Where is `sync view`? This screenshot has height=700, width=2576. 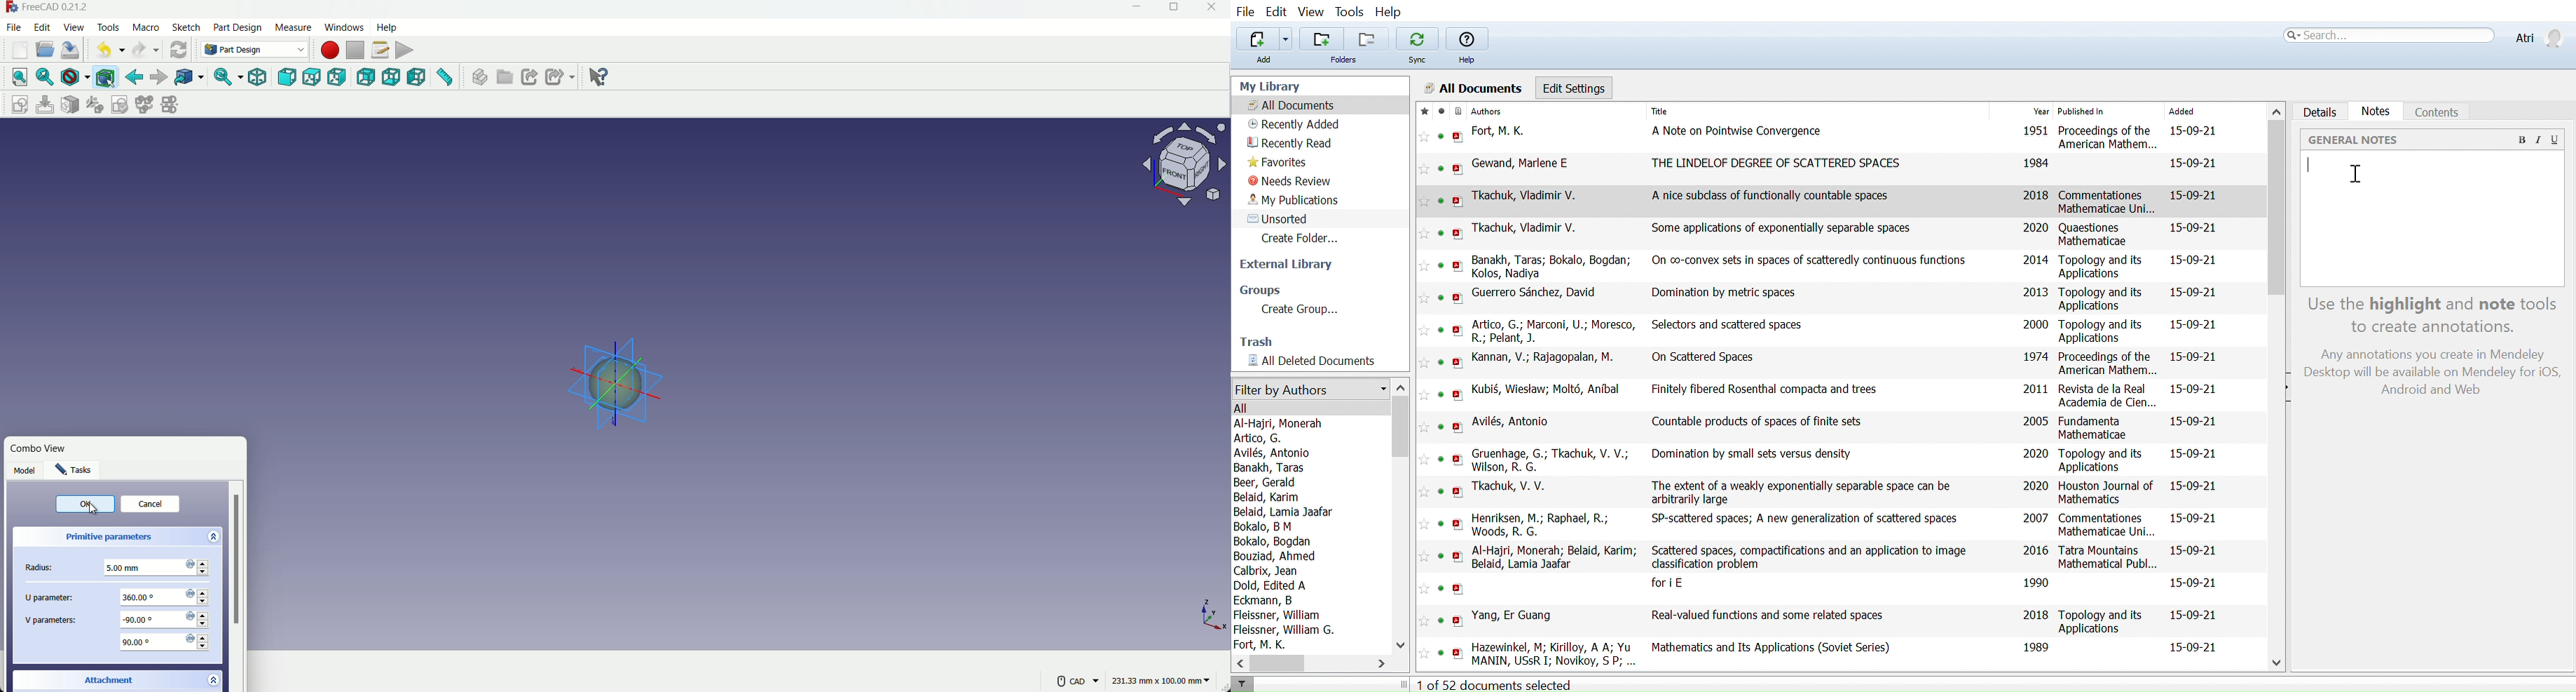 sync view is located at coordinates (222, 78).